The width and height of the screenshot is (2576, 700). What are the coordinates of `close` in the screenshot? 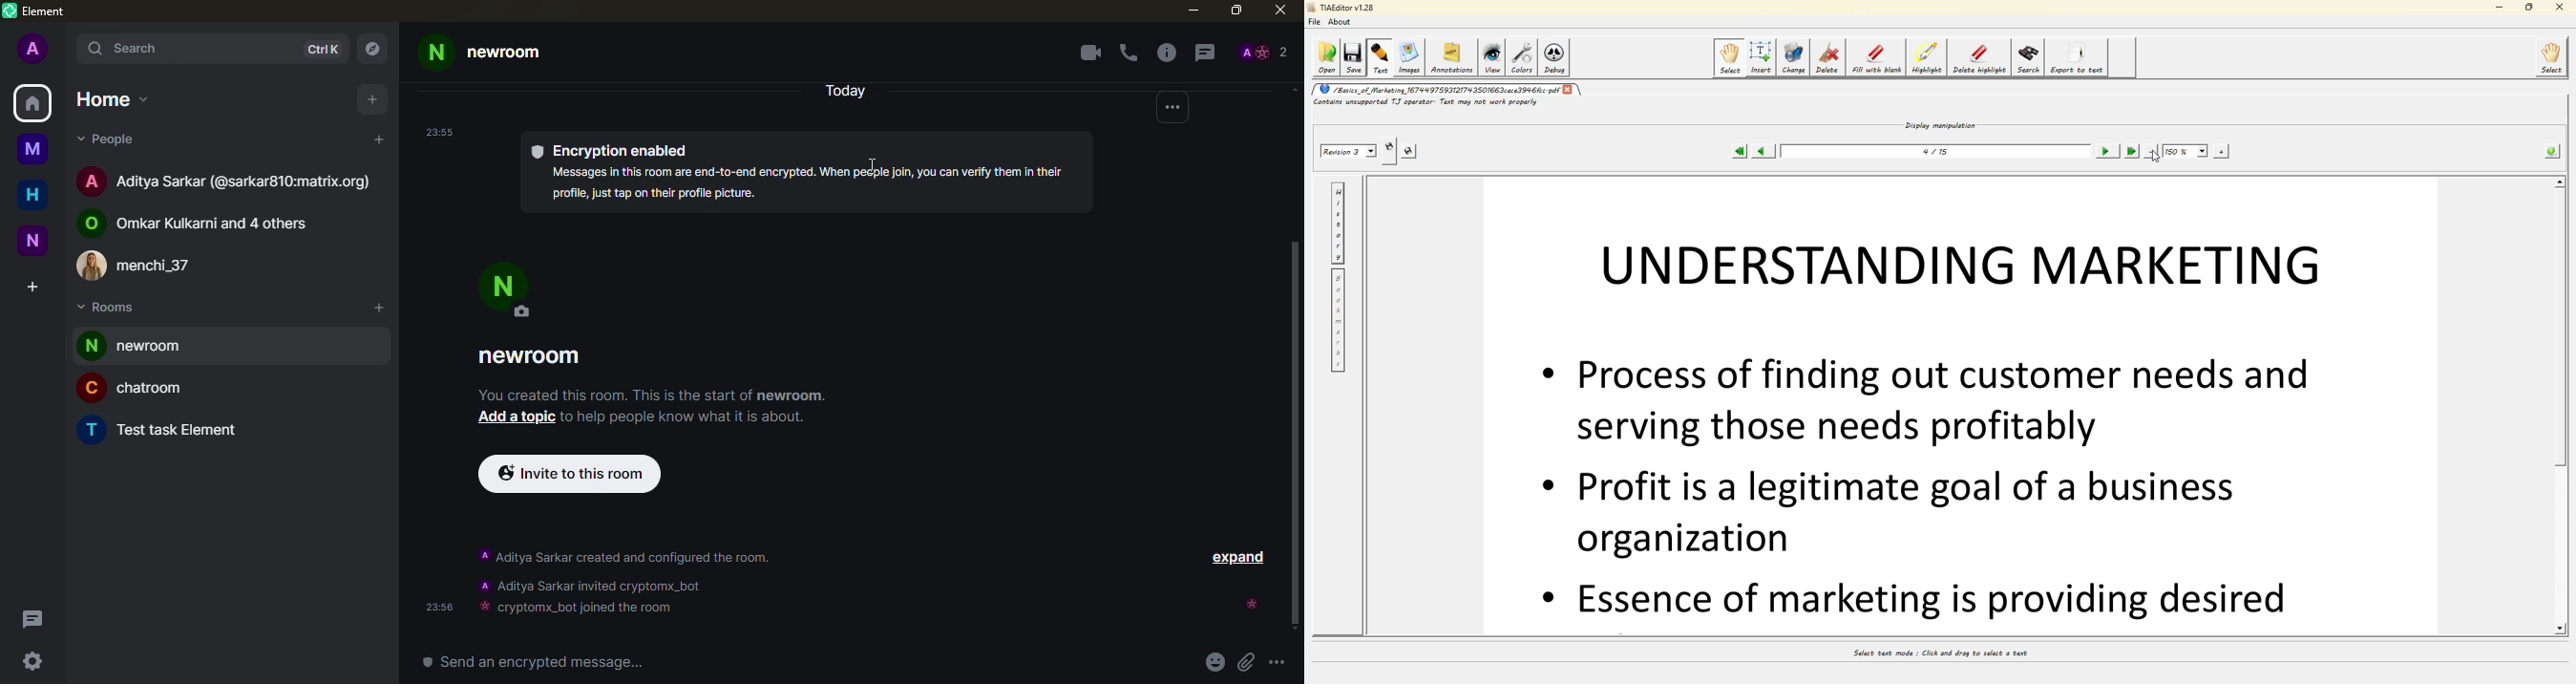 It's located at (1279, 12).